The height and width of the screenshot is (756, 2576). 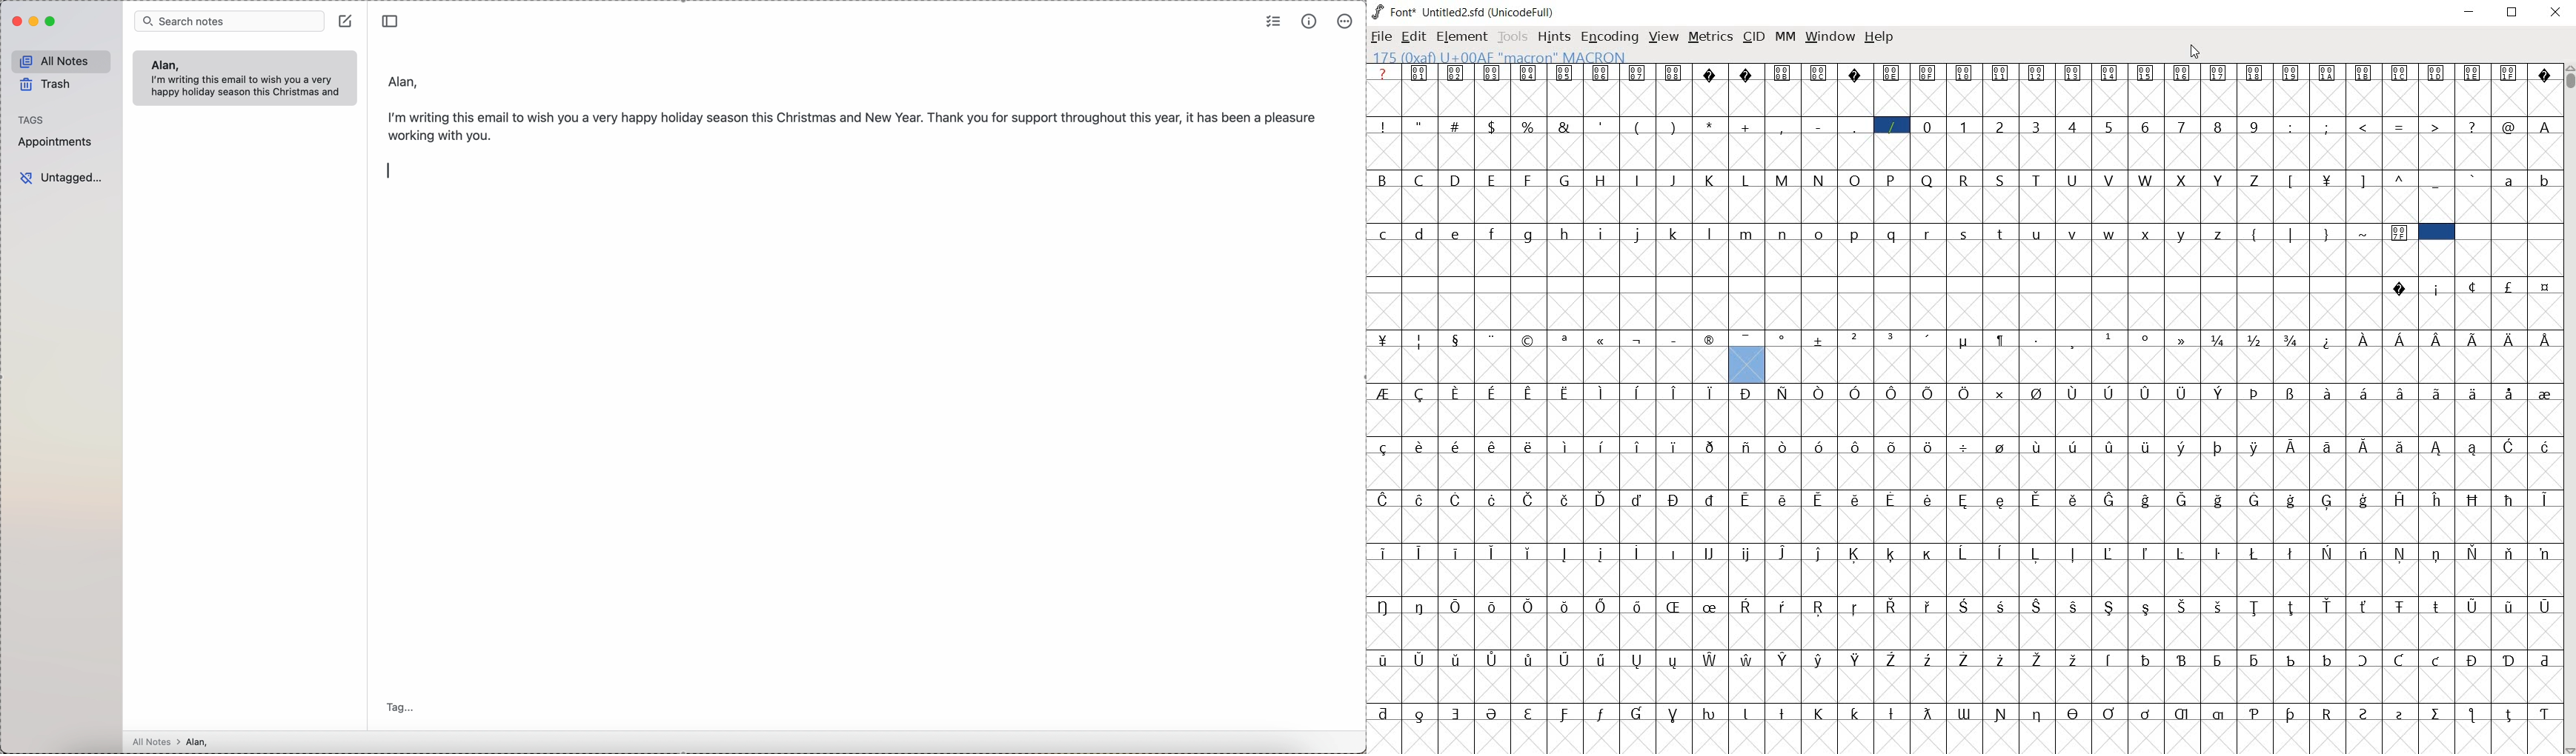 What do you see at coordinates (2074, 73) in the screenshot?
I see `Symbol` at bounding box center [2074, 73].